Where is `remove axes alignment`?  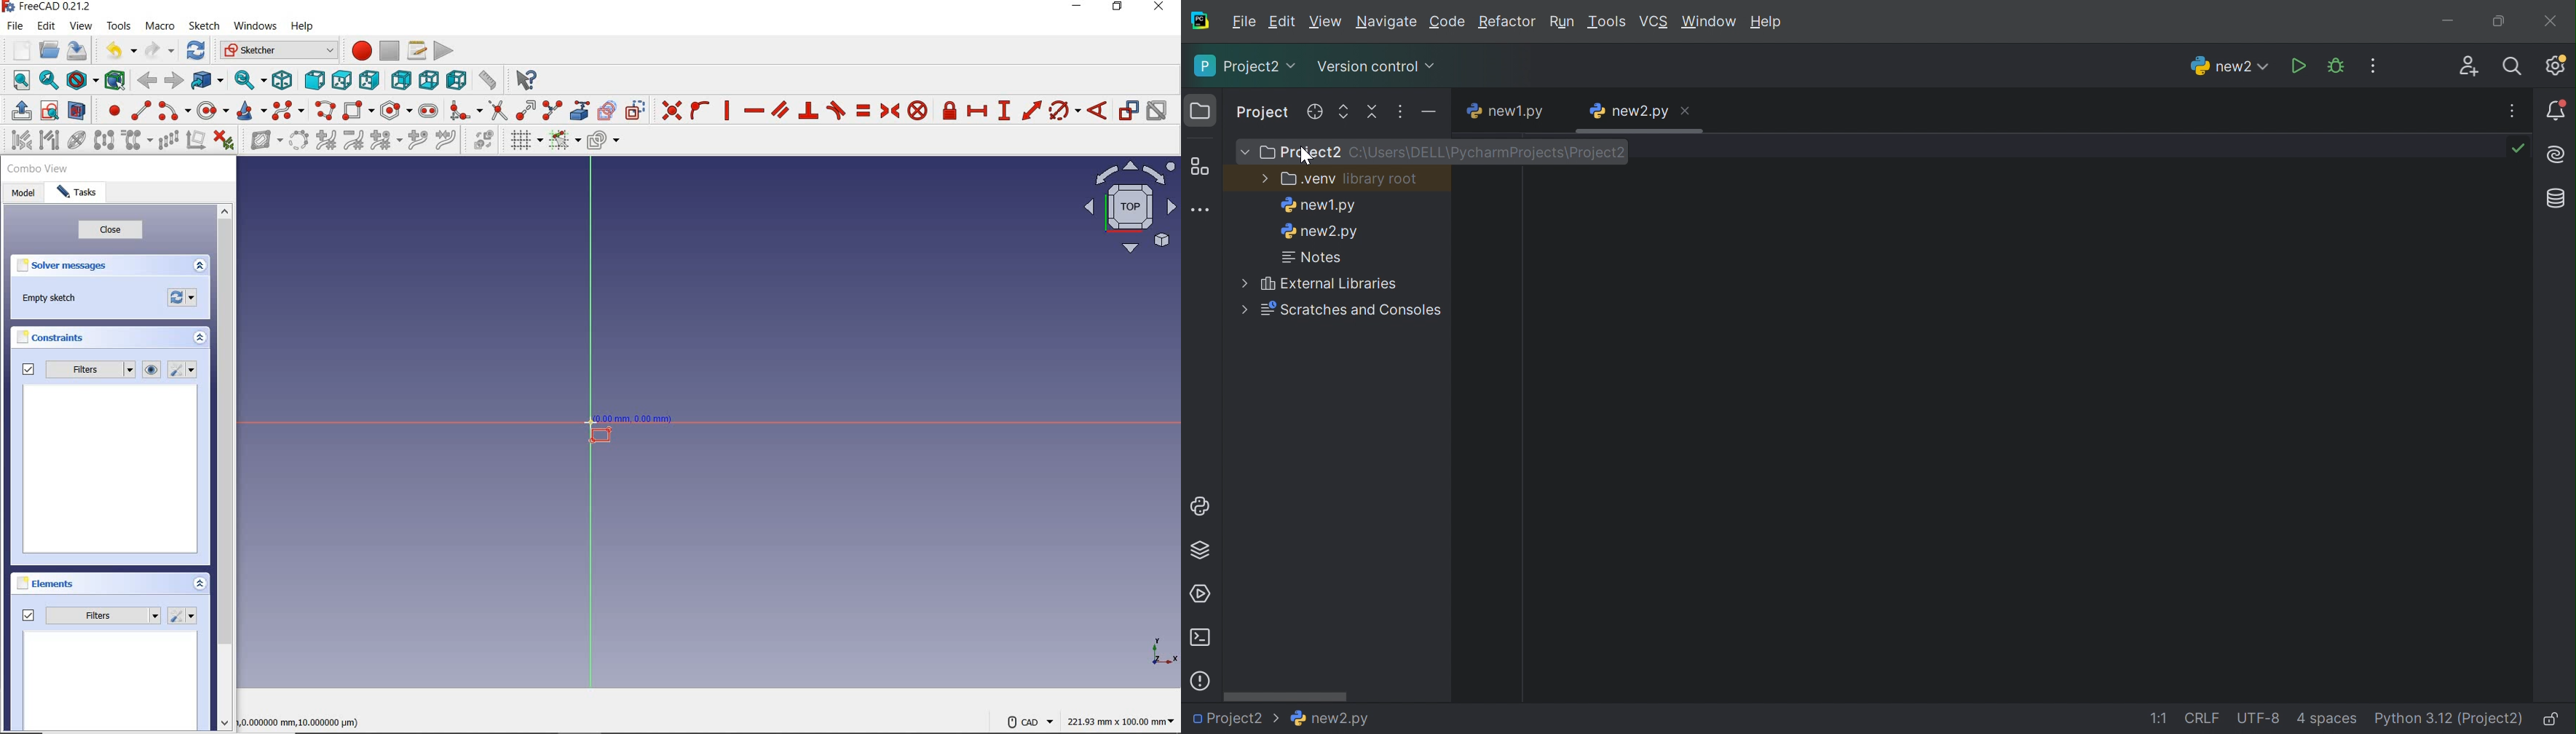
remove axes alignment is located at coordinates (195, 141).